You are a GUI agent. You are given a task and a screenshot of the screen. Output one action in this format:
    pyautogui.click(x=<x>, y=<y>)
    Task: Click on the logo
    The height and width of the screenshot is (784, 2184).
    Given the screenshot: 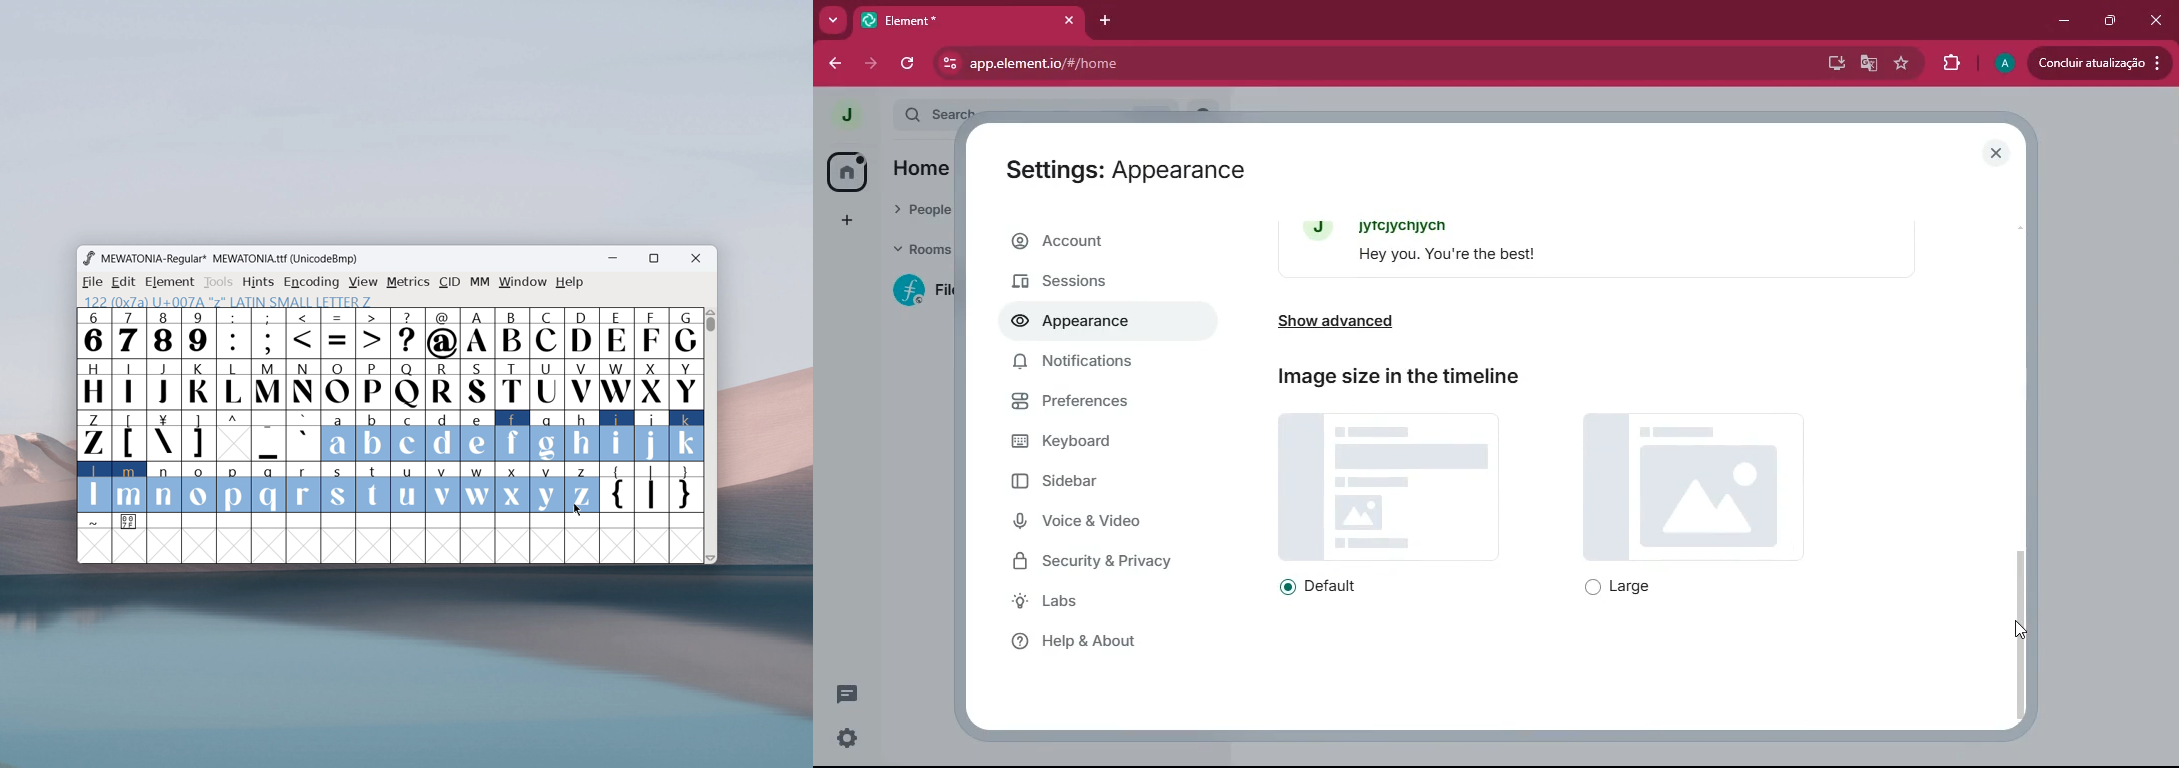 What is the action you would take?
    pyautogui.click(x=88, y=258)
    